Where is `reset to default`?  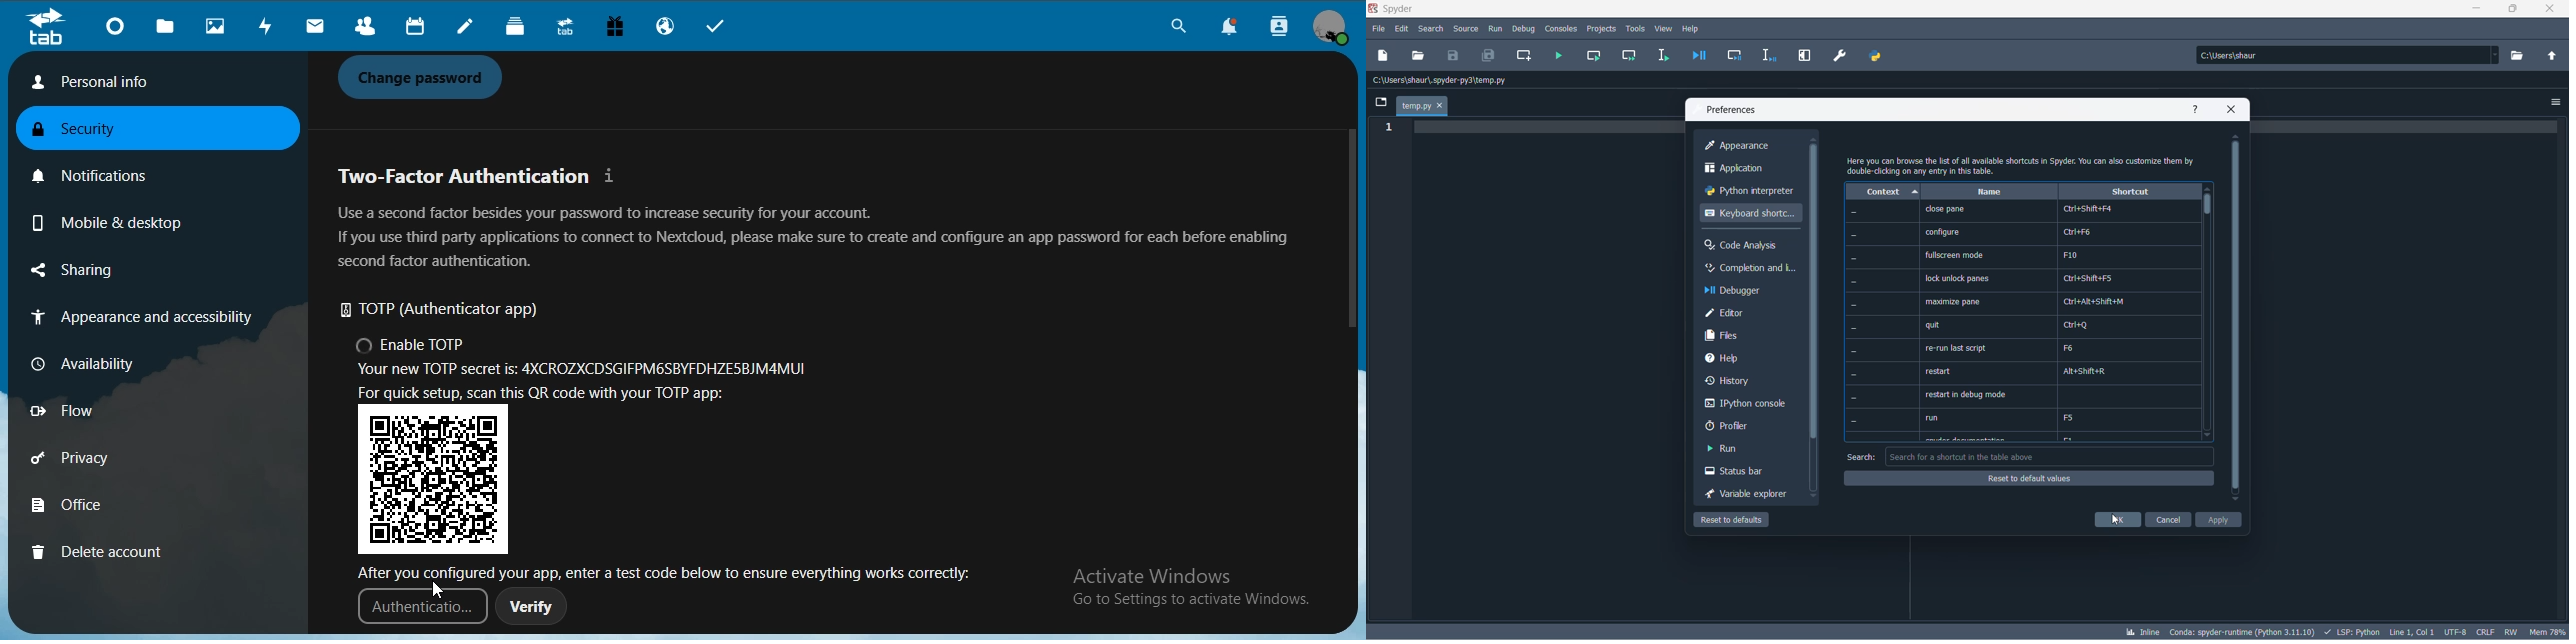
reset to default is located at coordinates (1736, 521).